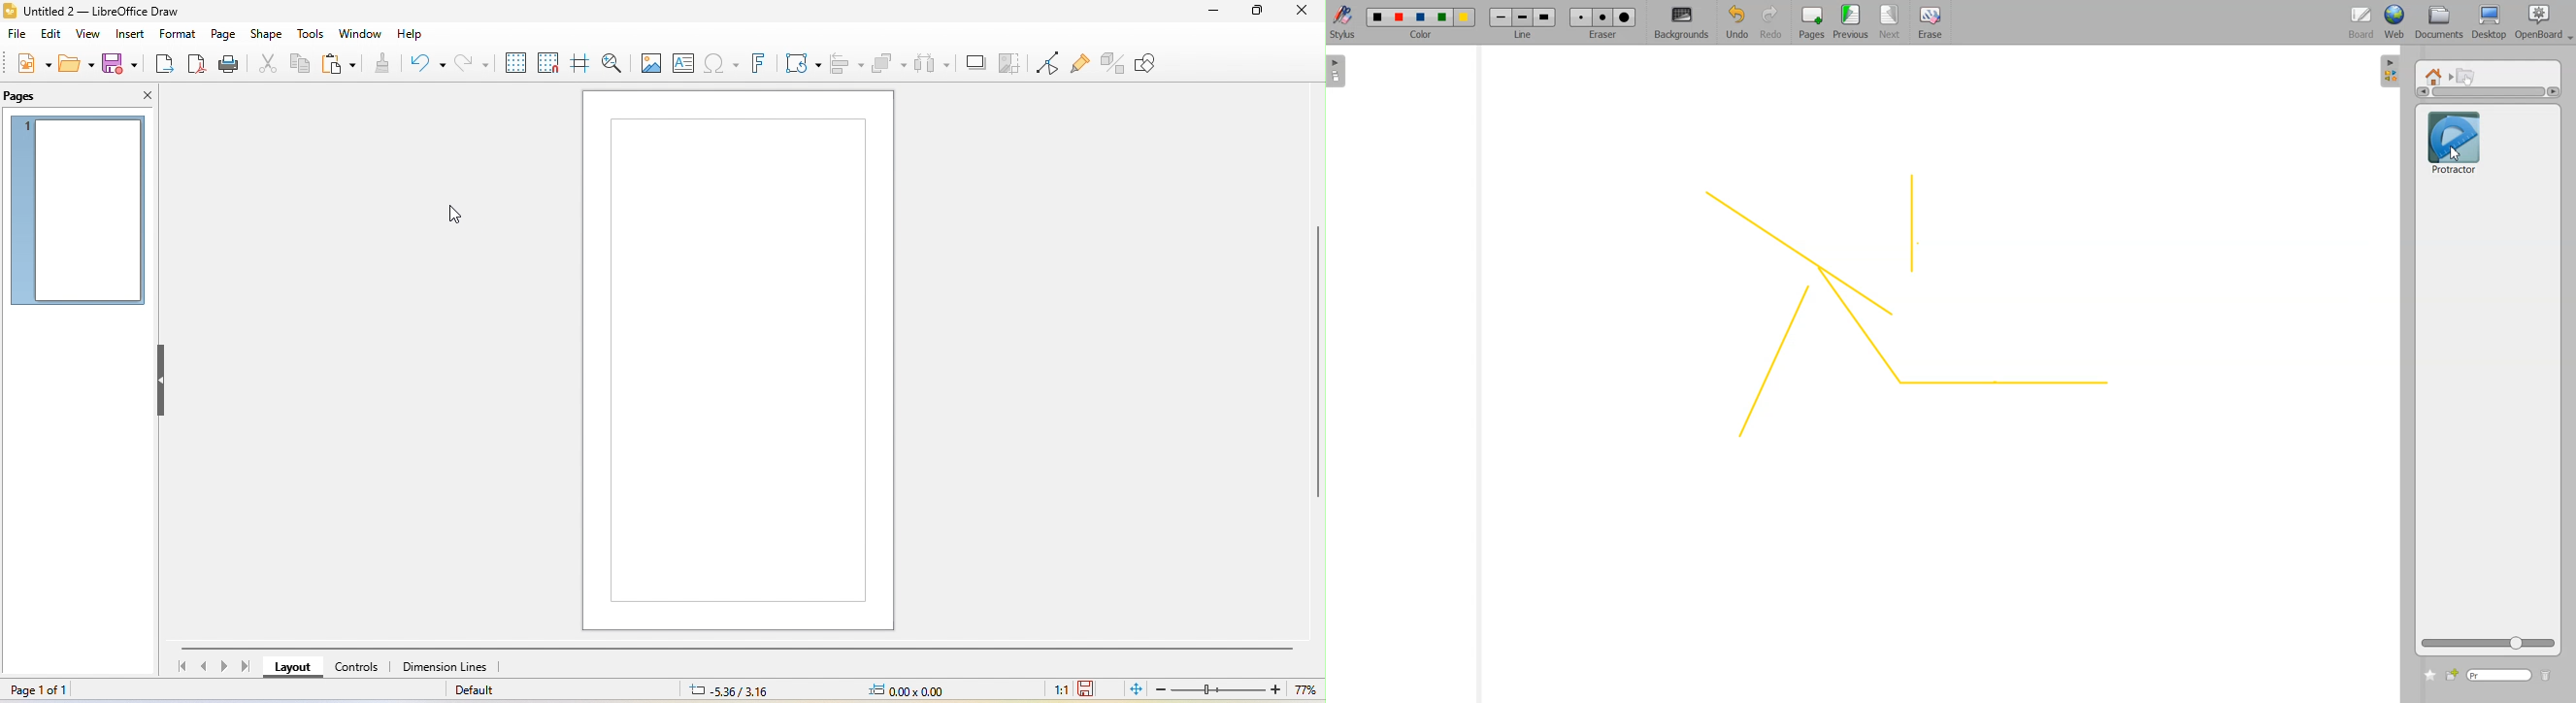 The width and height of the screenshot is (2576, 728). I want to click on export, so click(165, 65).